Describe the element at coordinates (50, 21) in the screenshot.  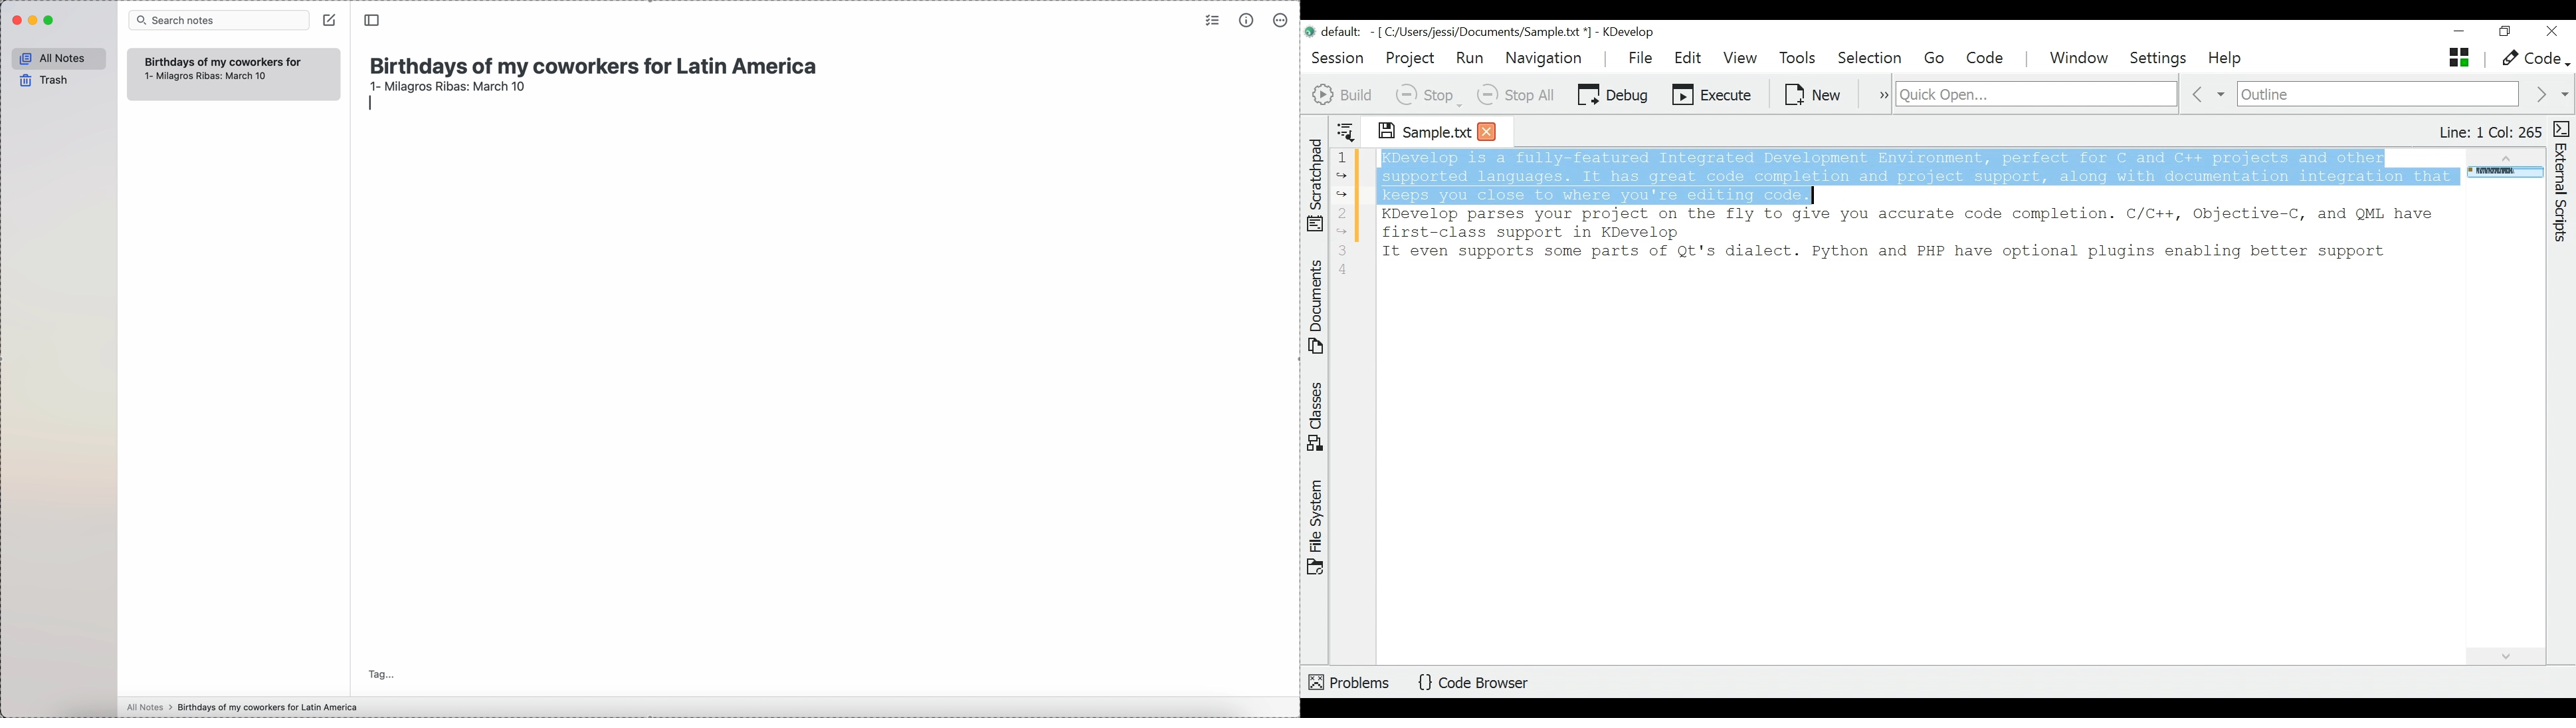
I see `maximize Simplenote` at that location.